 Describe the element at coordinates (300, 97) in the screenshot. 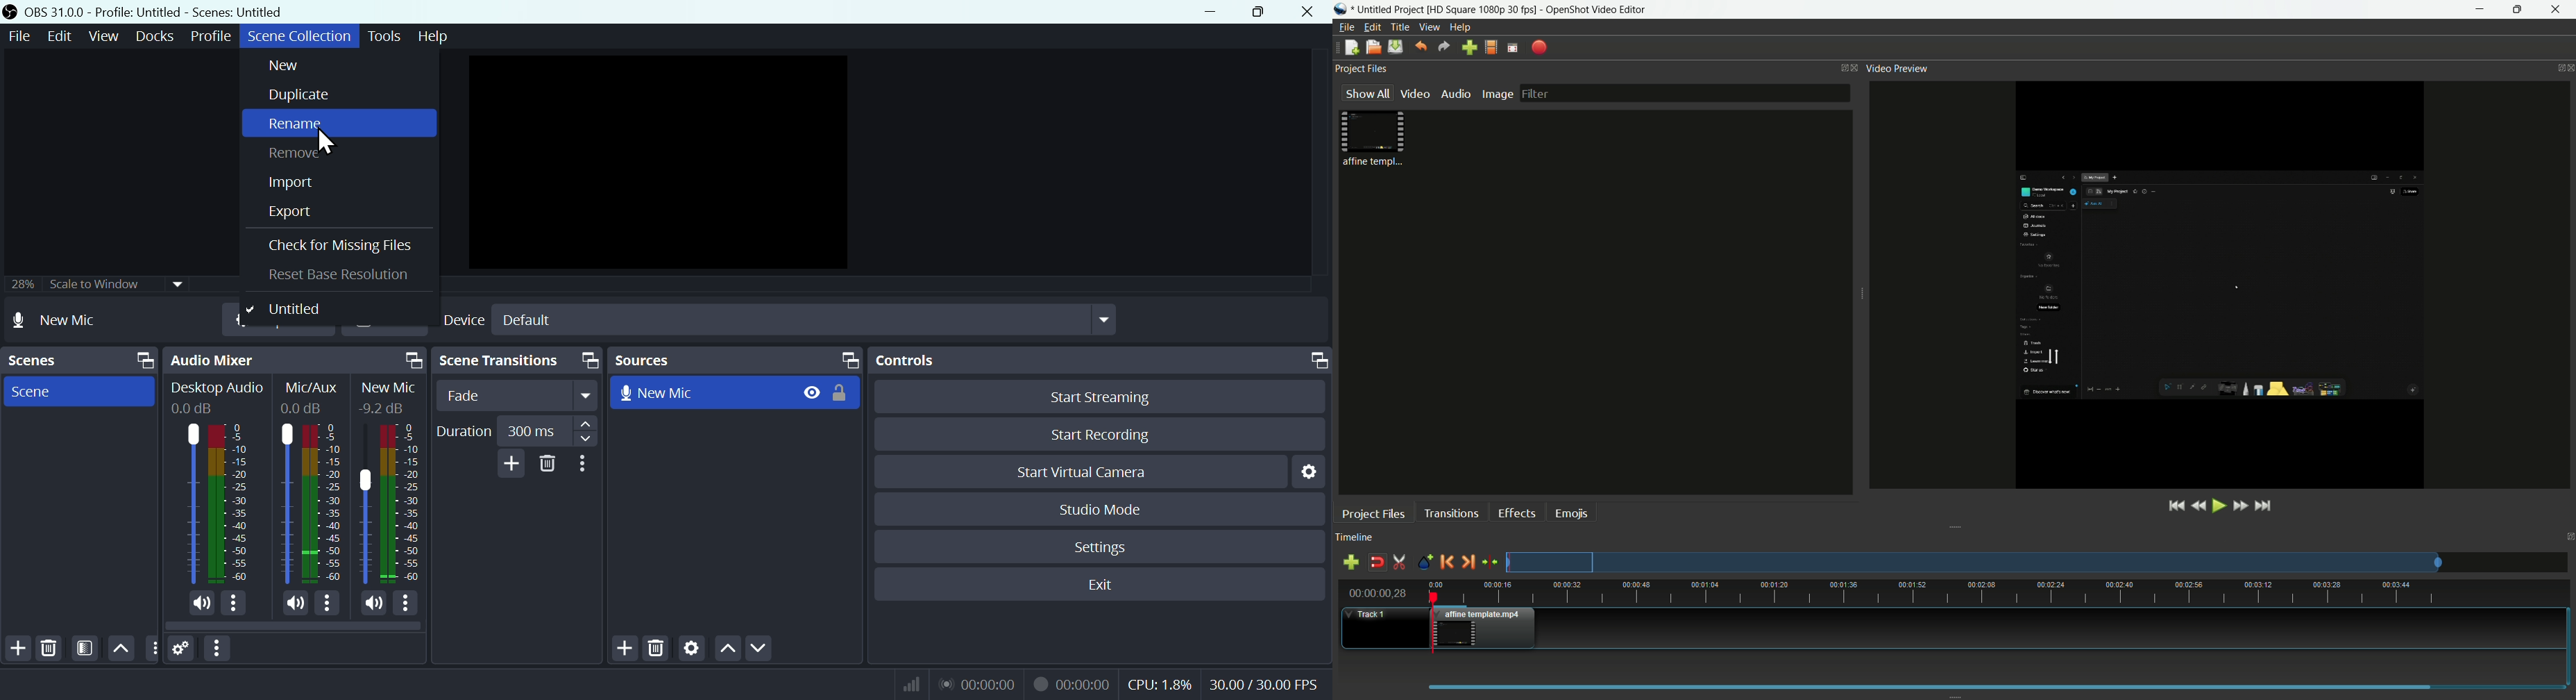

I see `Duplicate` at that location.